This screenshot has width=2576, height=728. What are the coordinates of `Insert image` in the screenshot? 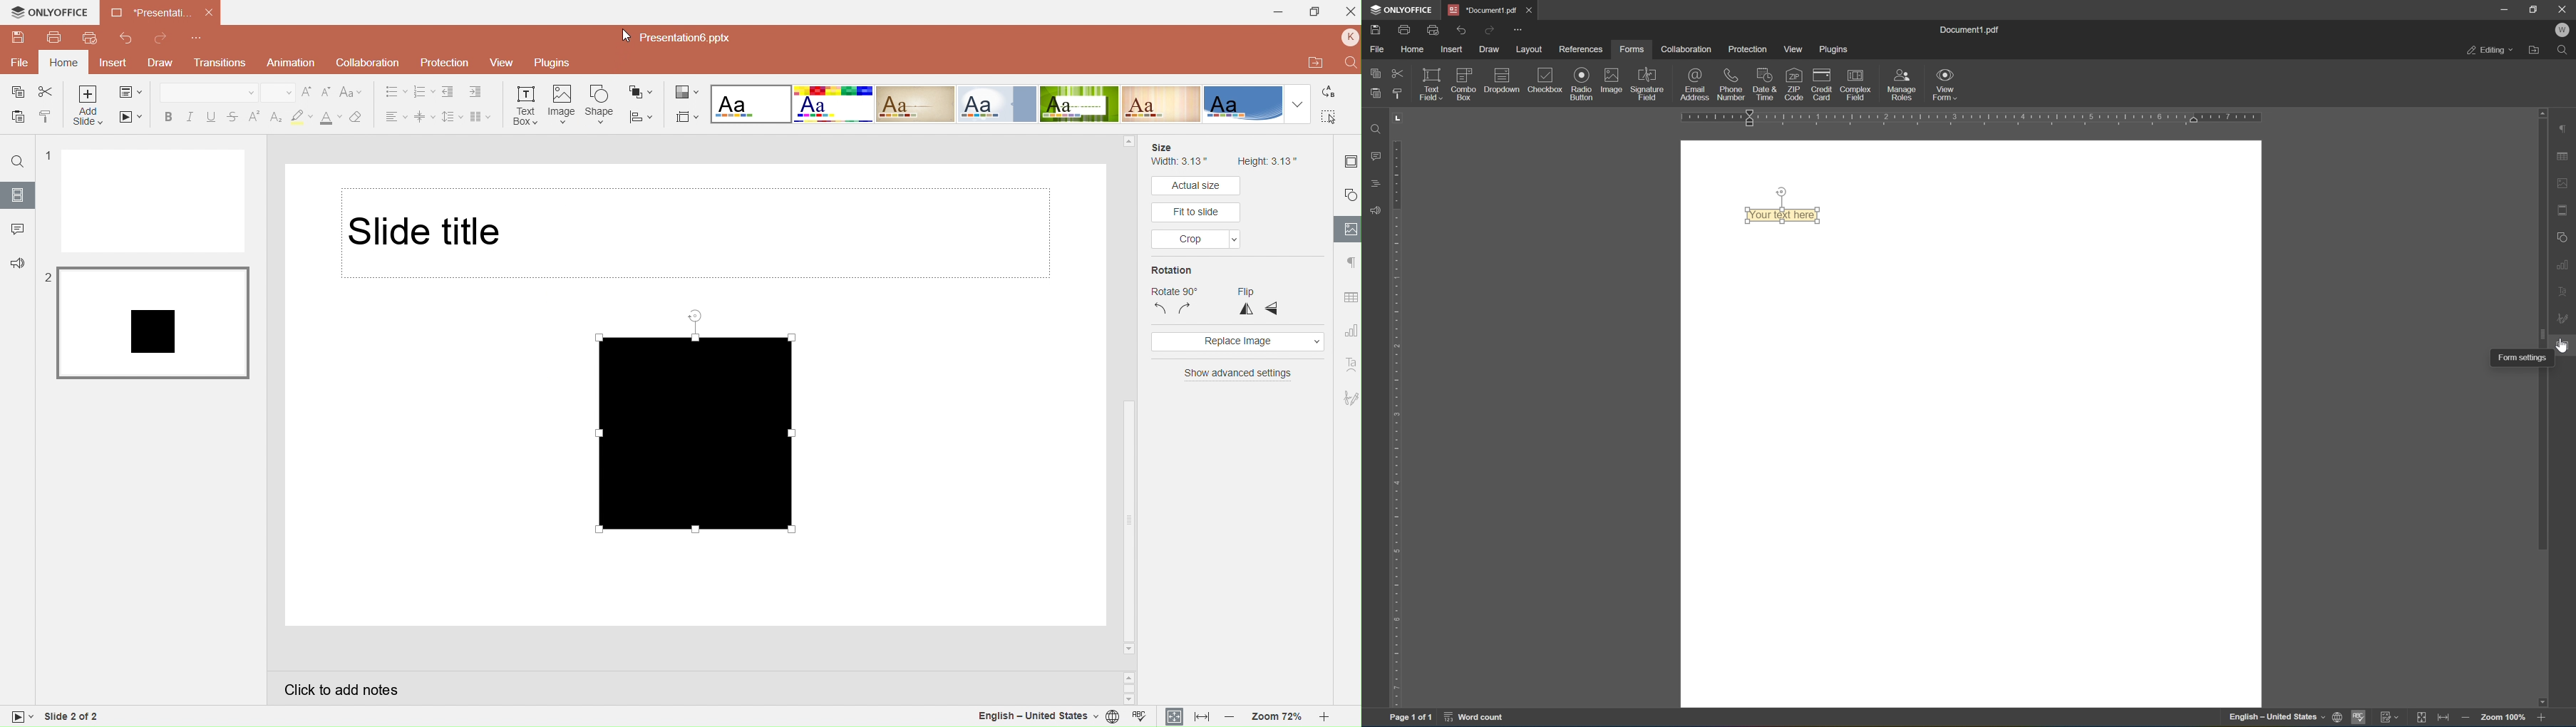 It's located at (560, 104).